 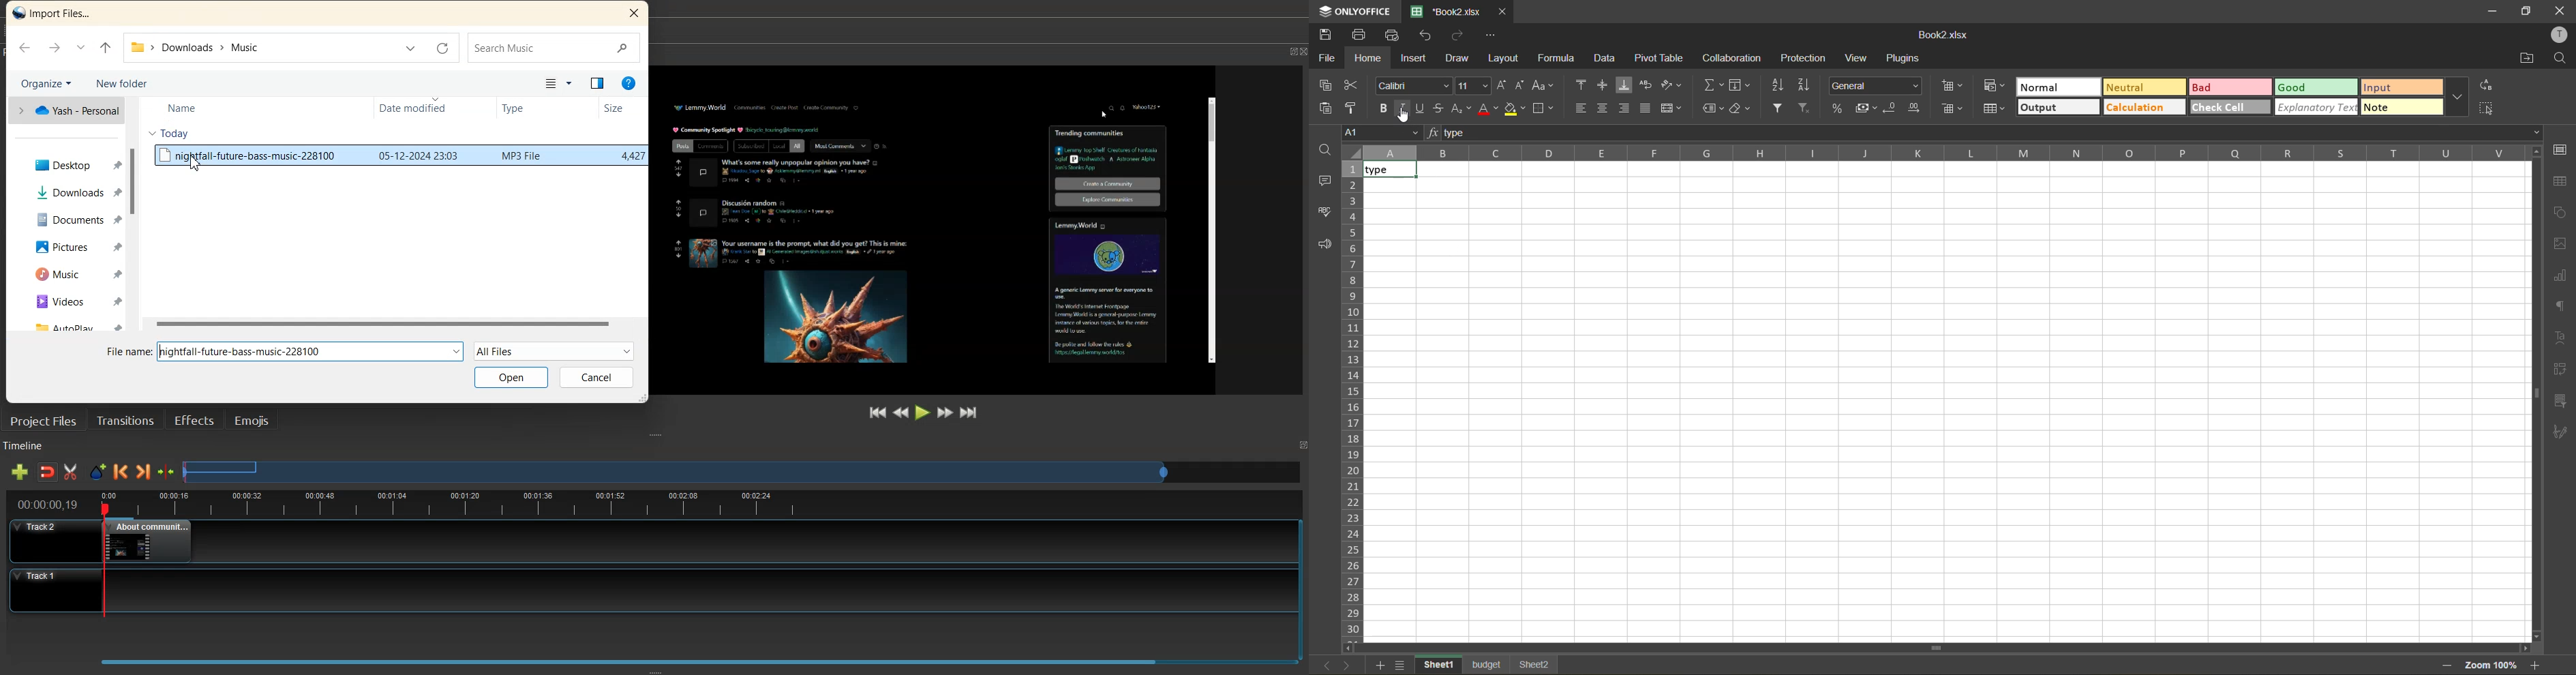 I want to click on paste, so click(x=1327, y=108).